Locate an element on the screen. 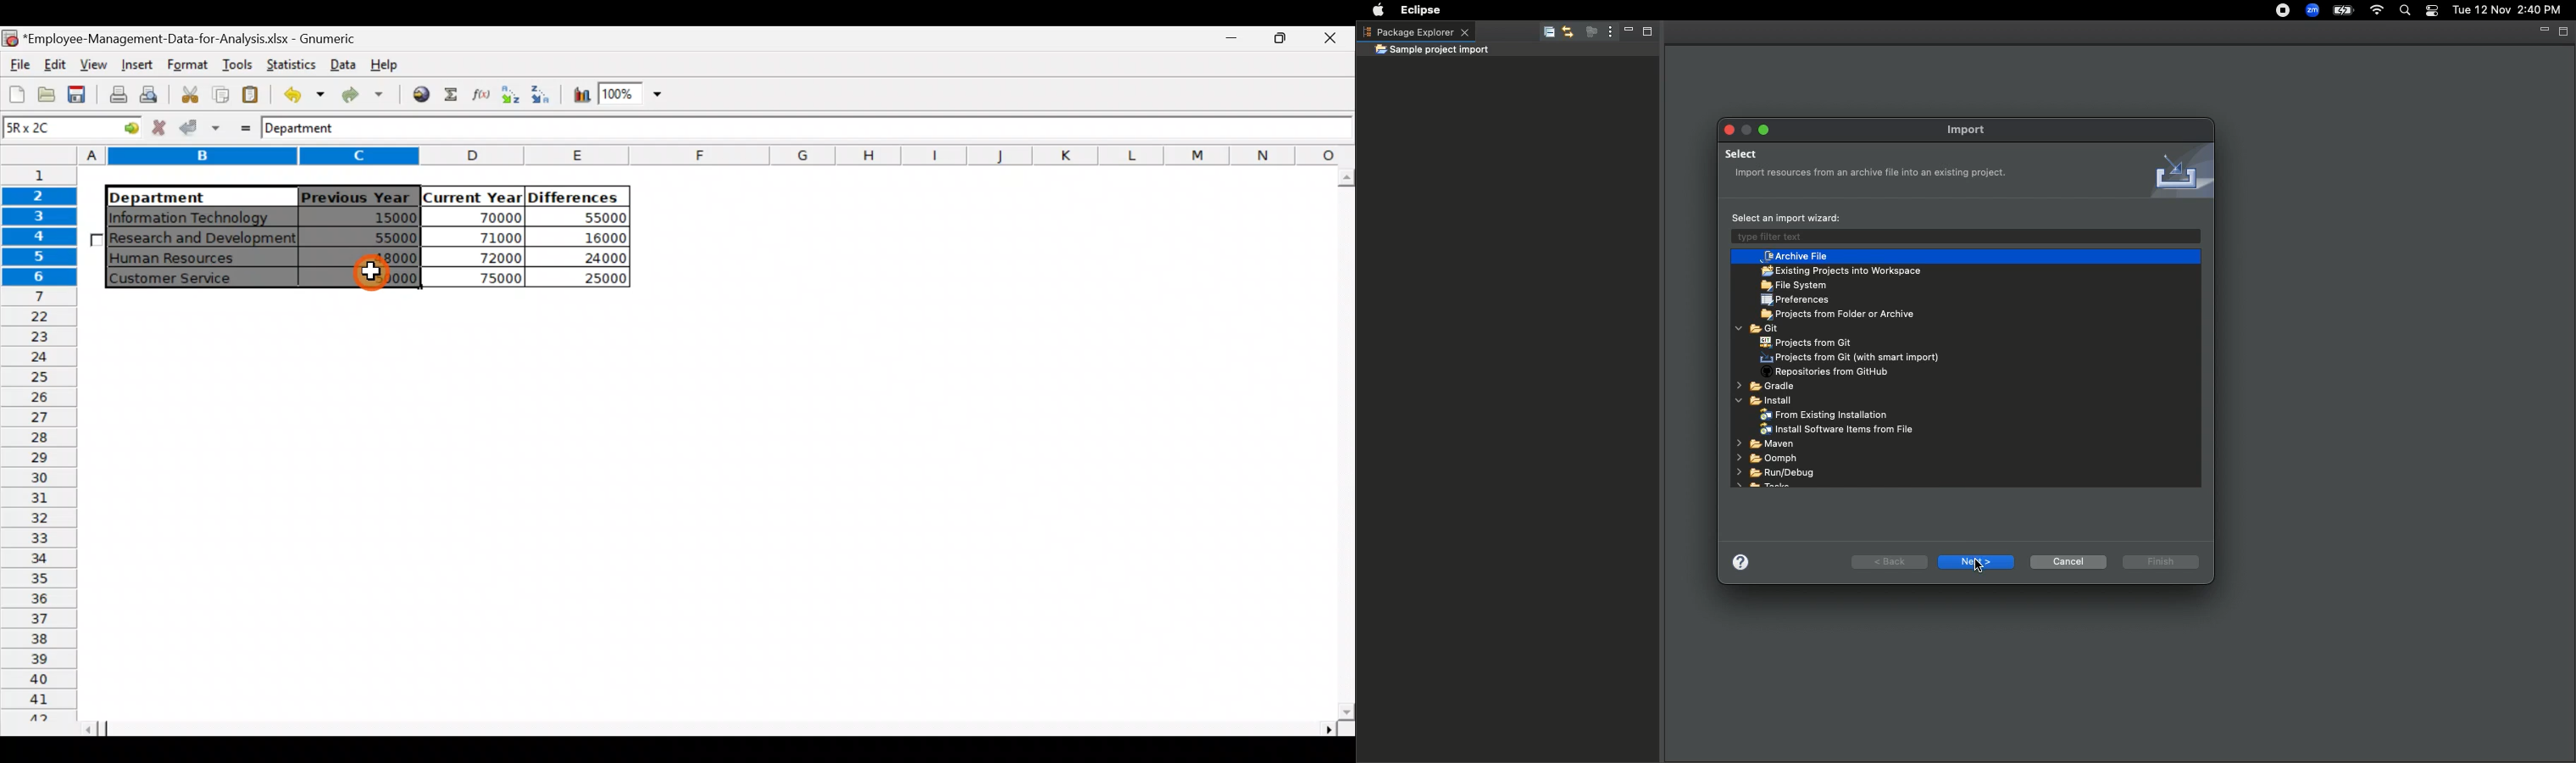 This screenshot has height=784, width=2576. Tools is located at coordinates (234, 64).